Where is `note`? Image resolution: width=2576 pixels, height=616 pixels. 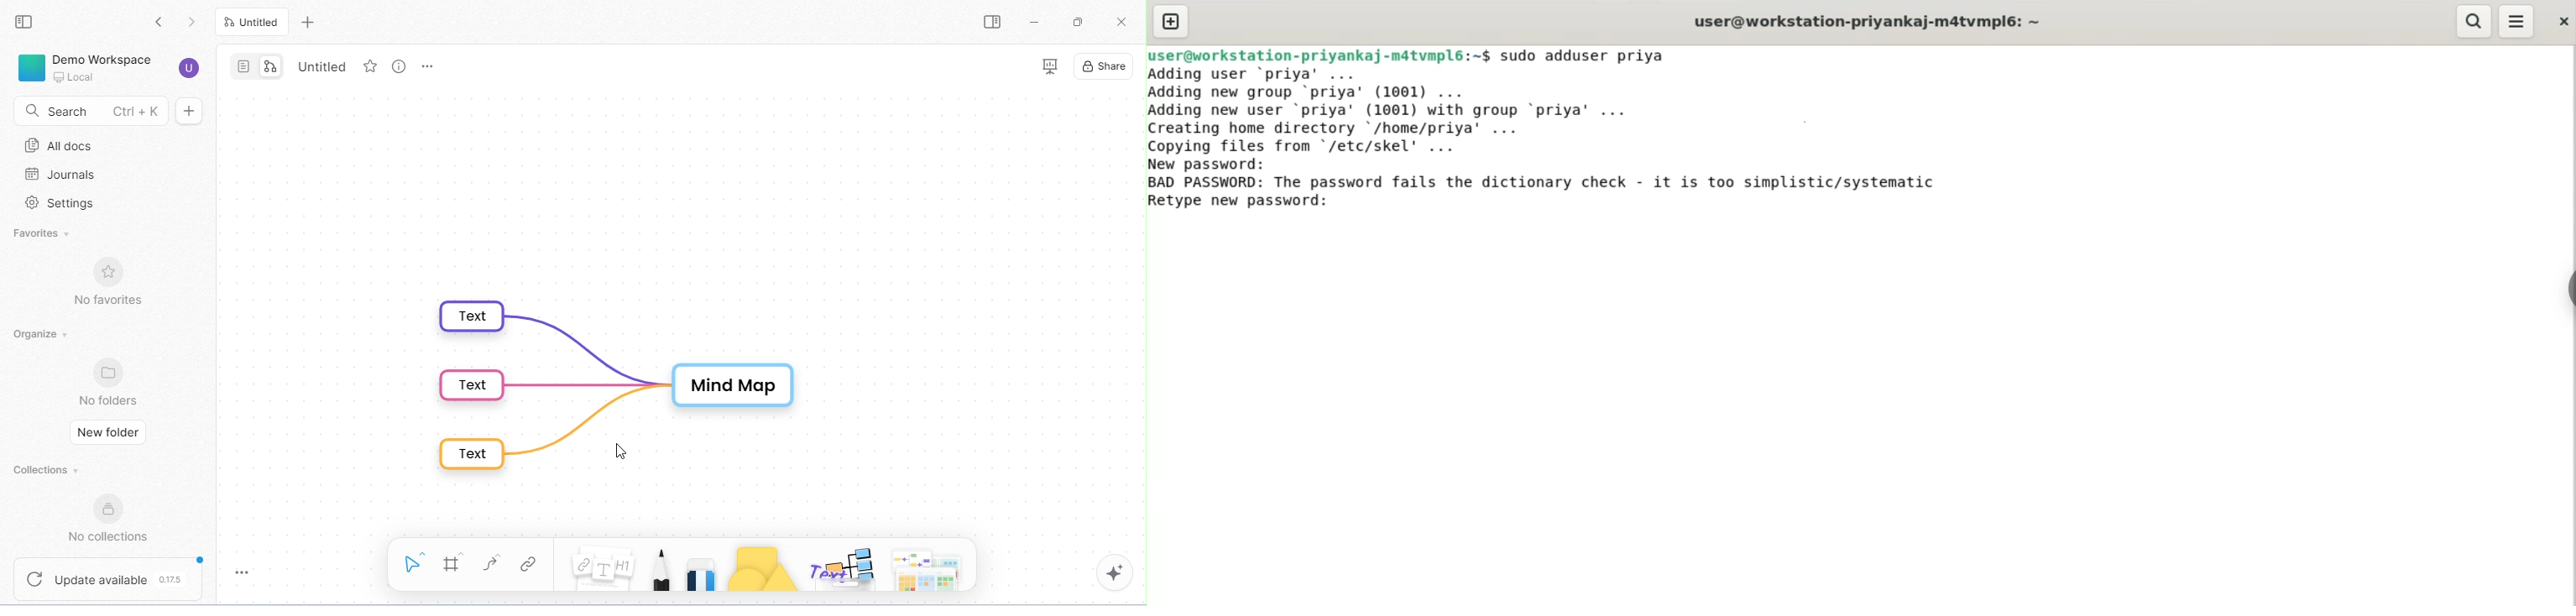
note is located at coordinates (601, 564).